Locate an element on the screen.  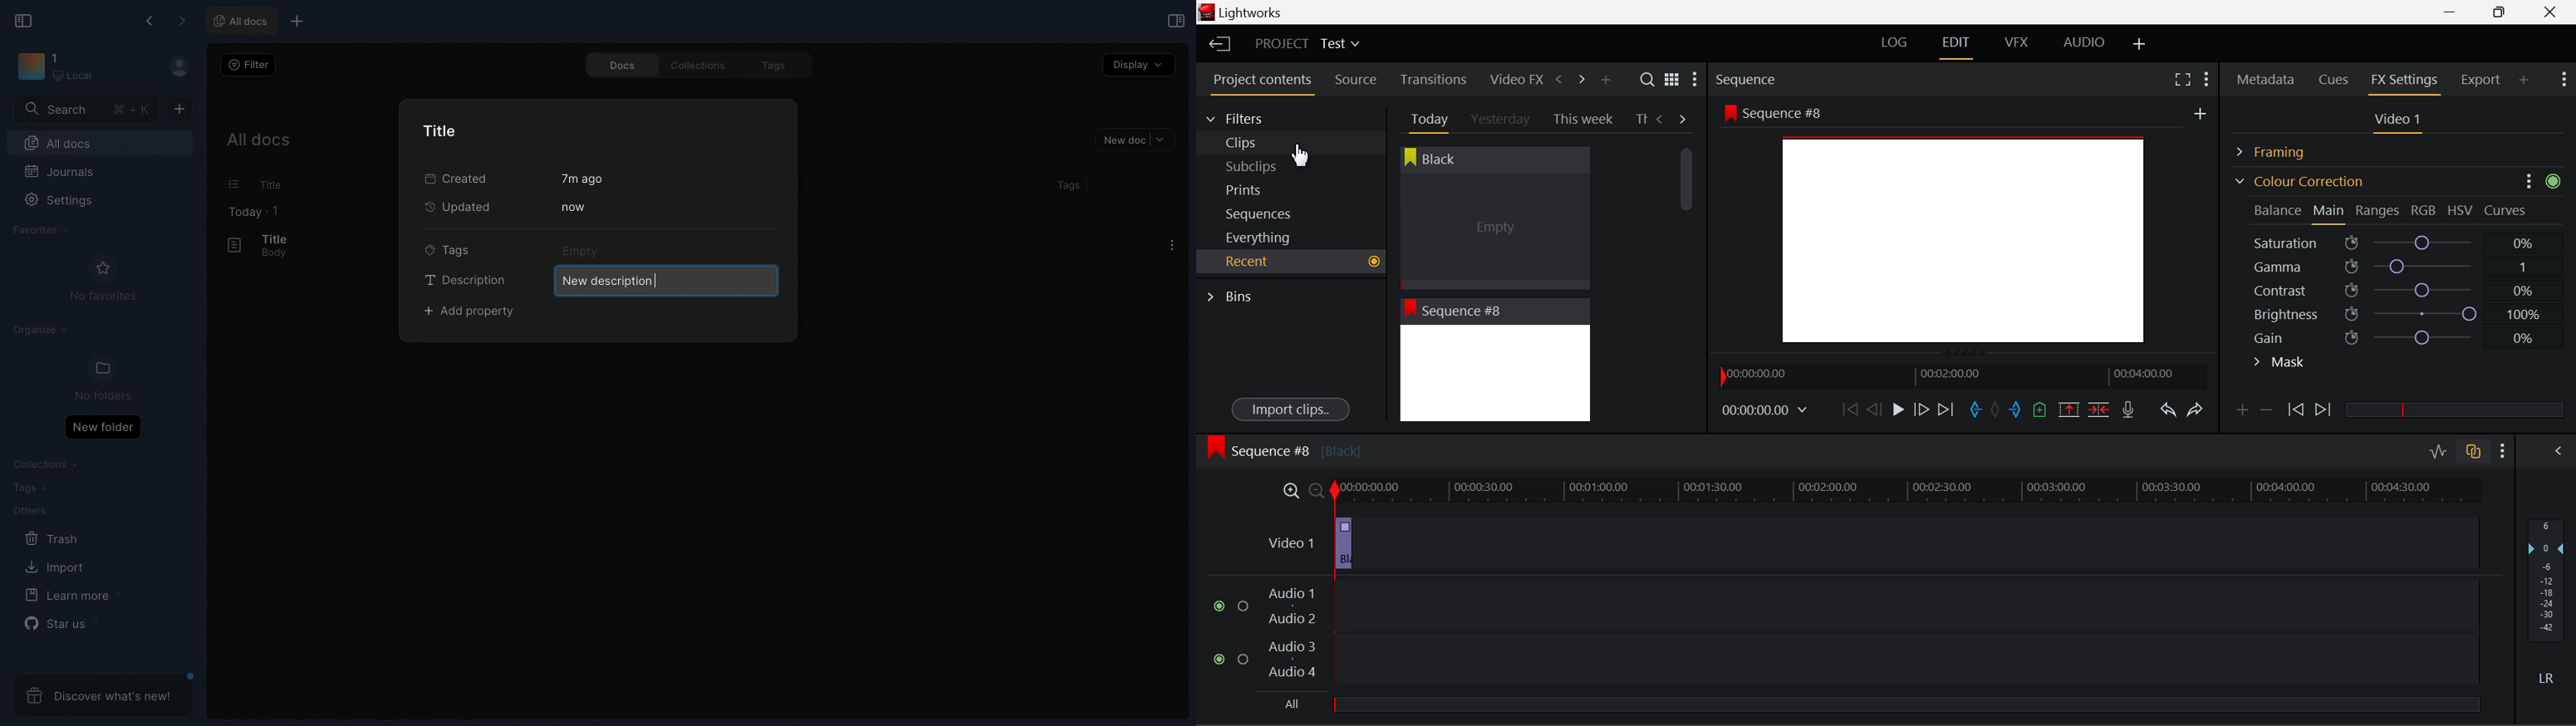
Bins is located at coordinates (1234, 295).